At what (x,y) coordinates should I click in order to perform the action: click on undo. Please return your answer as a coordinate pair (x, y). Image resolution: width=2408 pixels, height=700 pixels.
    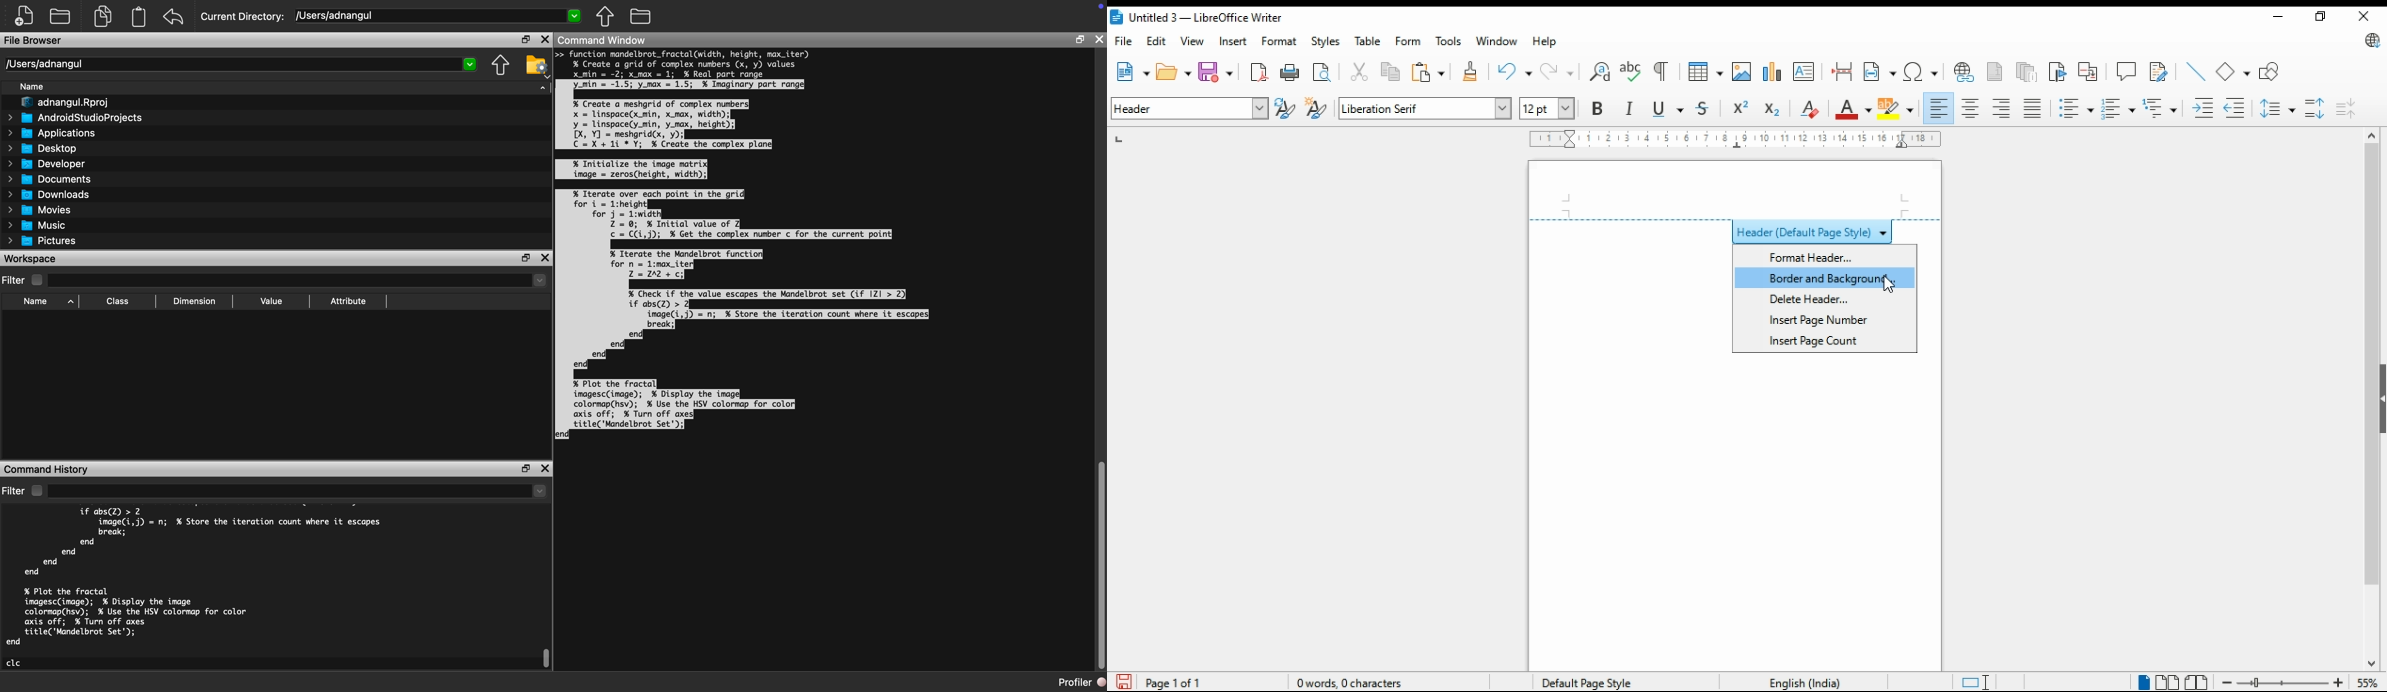
    Looking at the image, I should click on (1516, 72).